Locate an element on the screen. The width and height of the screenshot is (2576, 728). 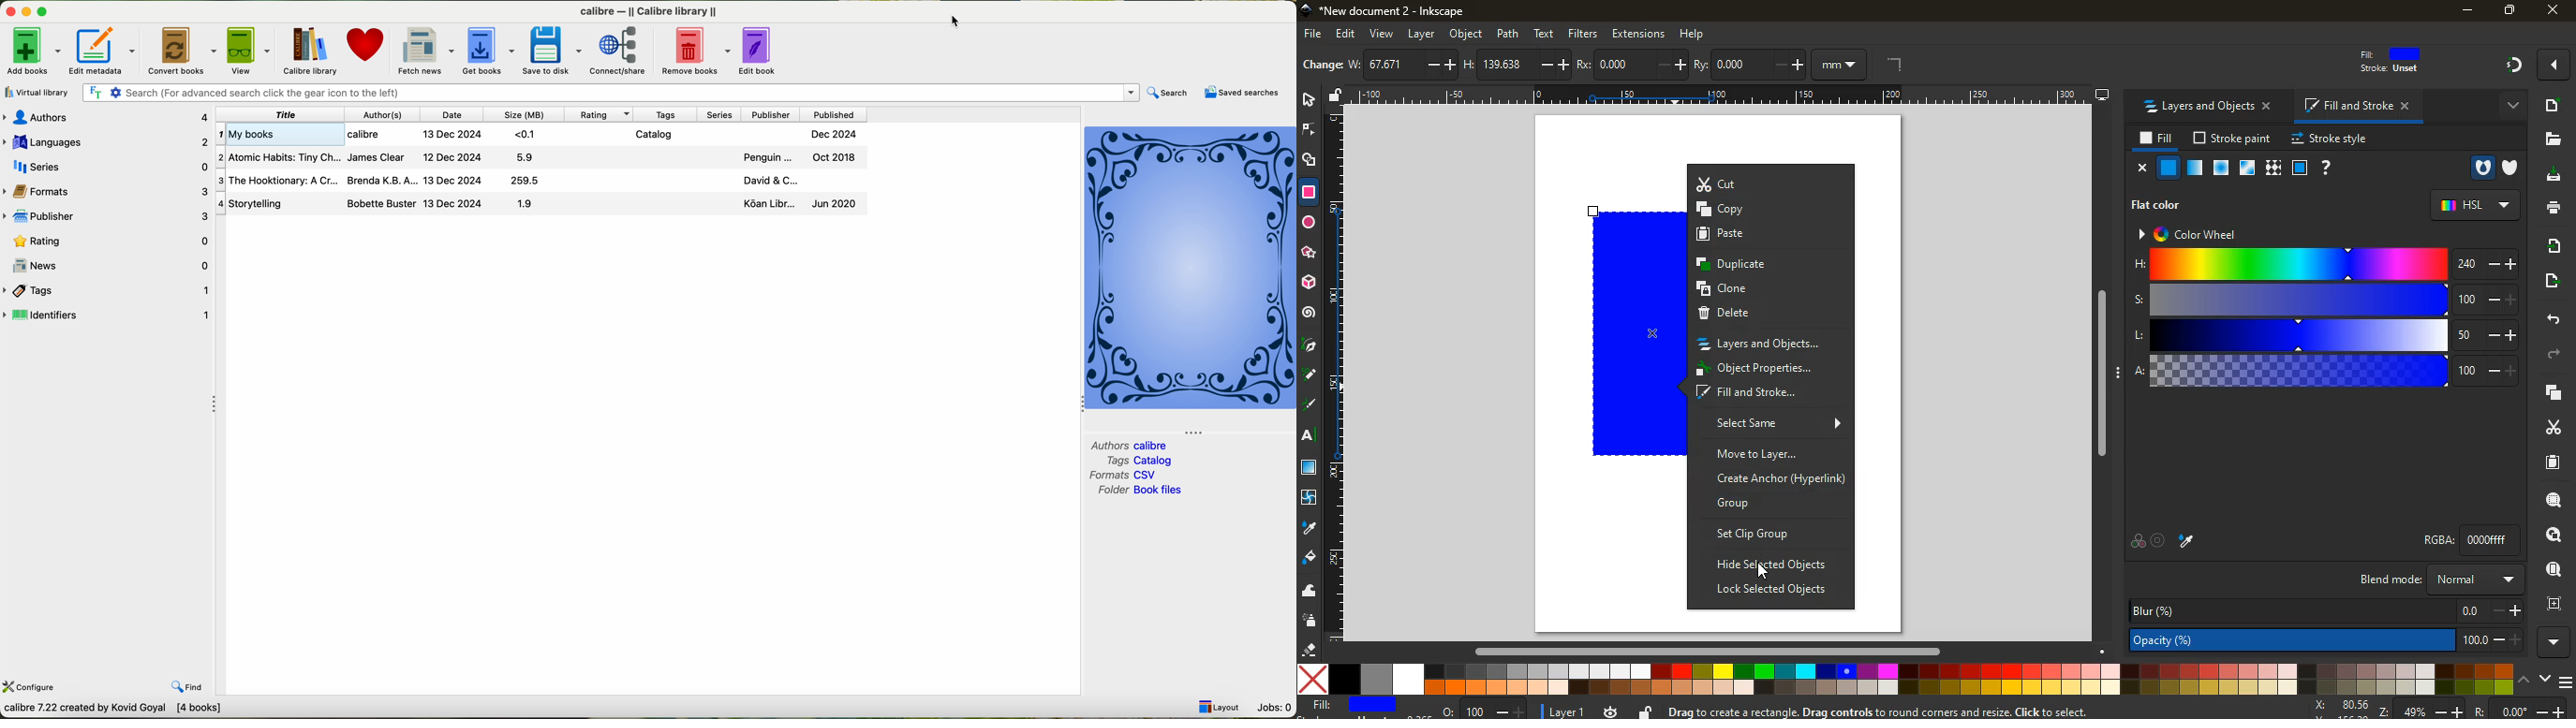
published is located at coordinates (835, 115).